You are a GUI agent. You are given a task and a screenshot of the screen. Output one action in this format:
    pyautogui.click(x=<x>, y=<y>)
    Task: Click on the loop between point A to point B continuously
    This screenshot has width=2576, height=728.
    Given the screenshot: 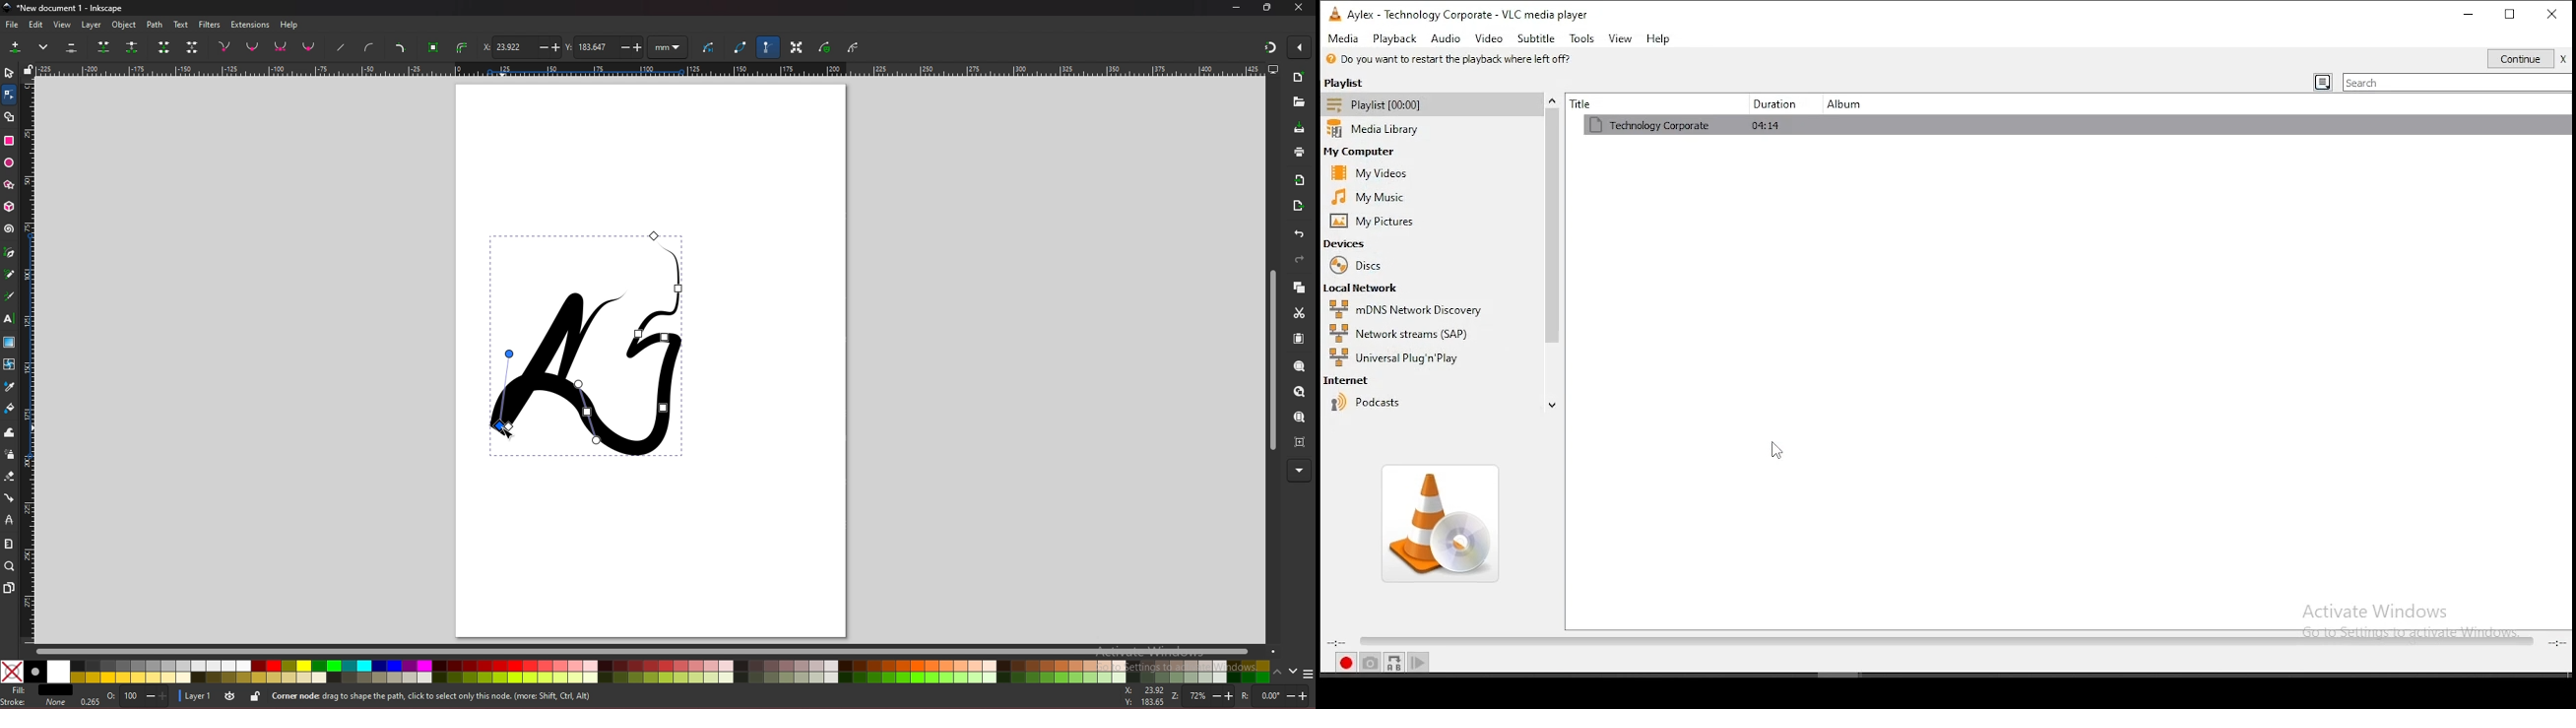 What is the action you would take?
    pyautogui.click(x=1393, y=662)
    